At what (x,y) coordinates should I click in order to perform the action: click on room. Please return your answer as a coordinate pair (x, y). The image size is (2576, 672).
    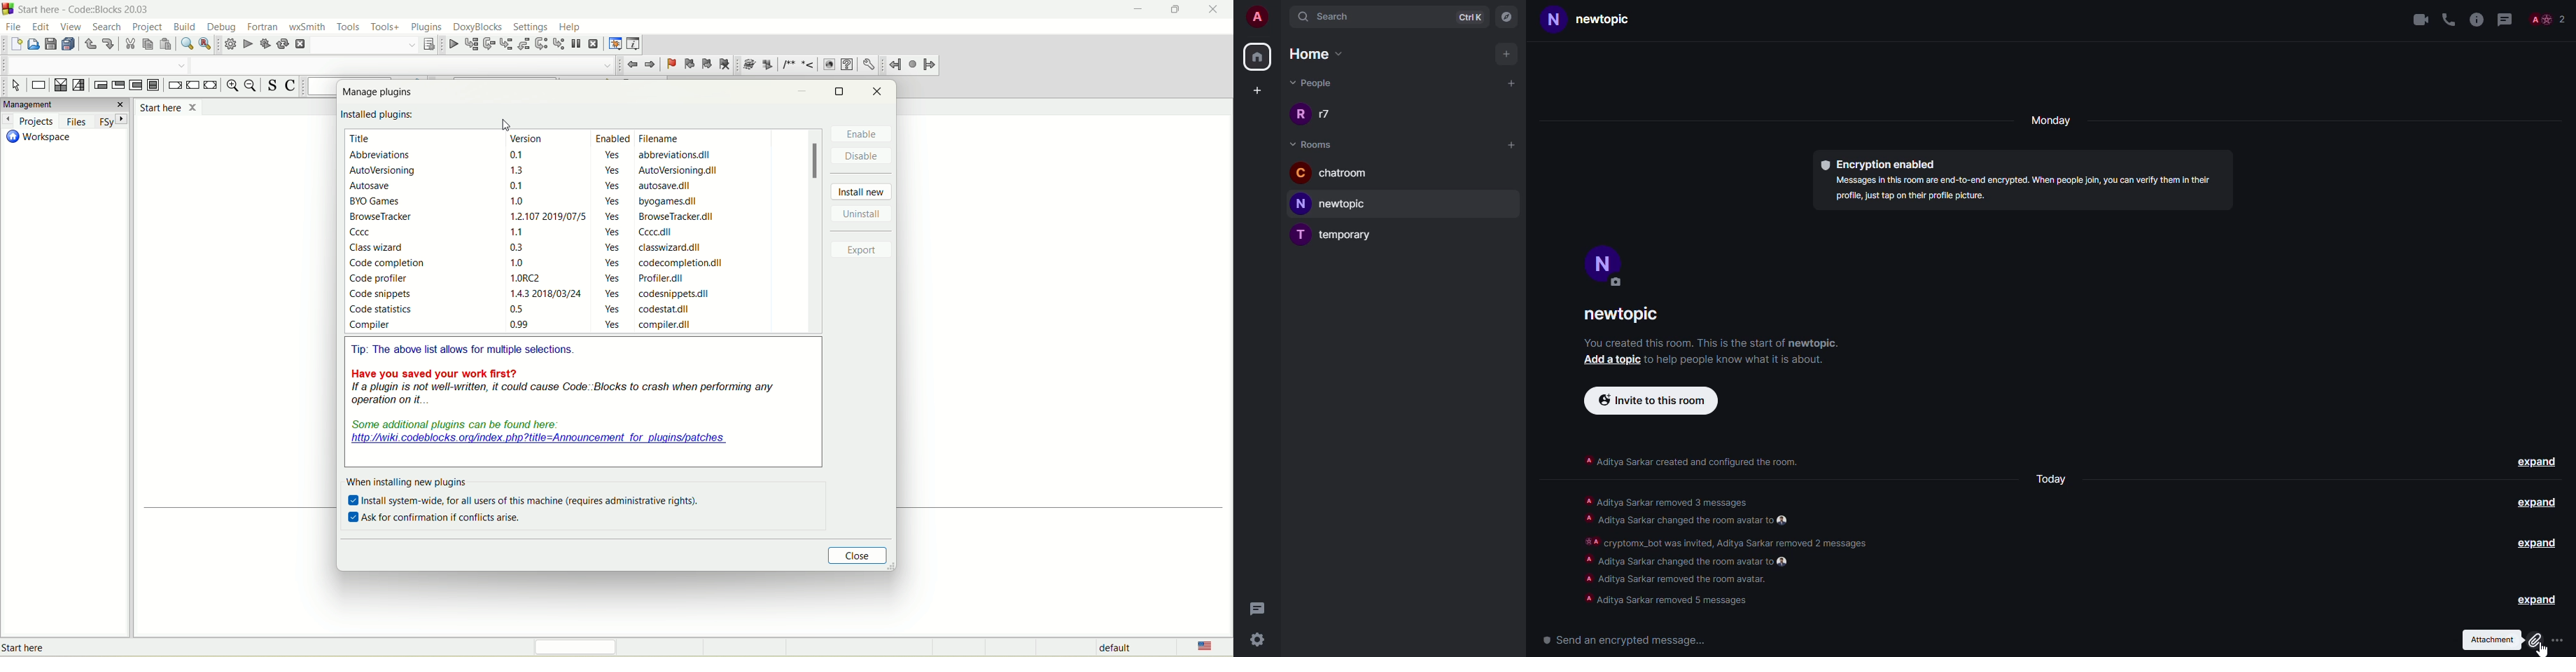
    Looking at the image, I should click on (1337, 174).